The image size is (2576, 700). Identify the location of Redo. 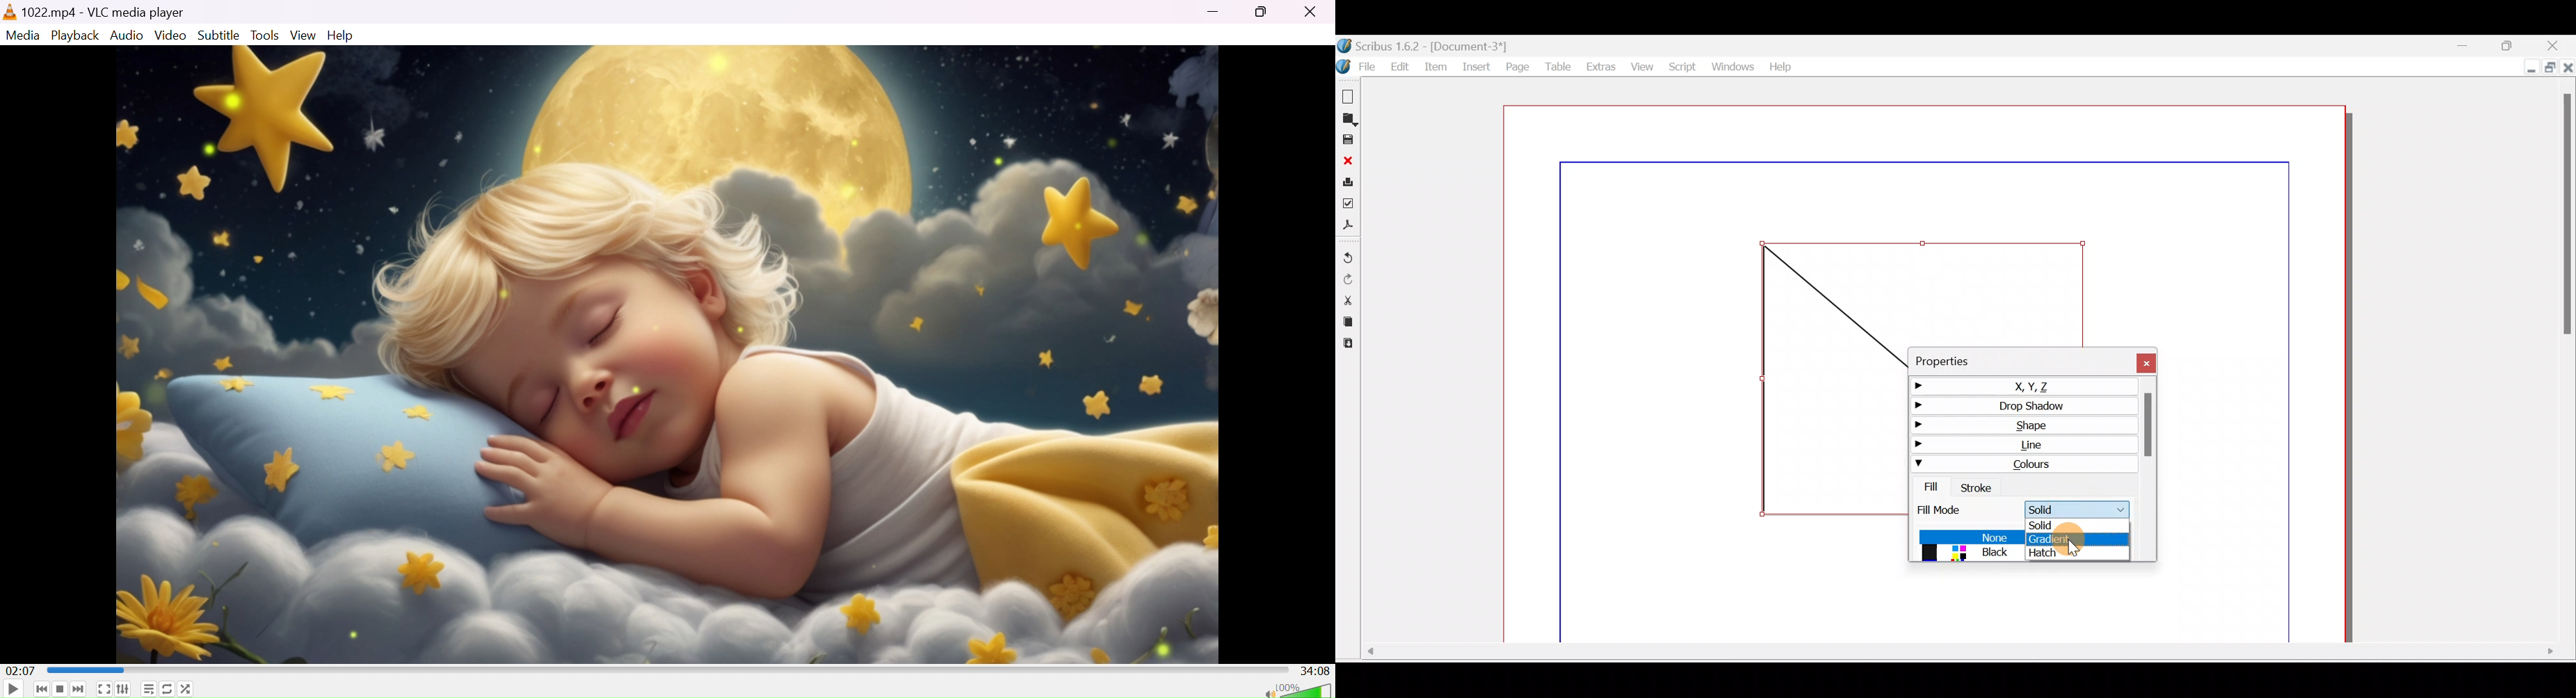
(1350, 279).